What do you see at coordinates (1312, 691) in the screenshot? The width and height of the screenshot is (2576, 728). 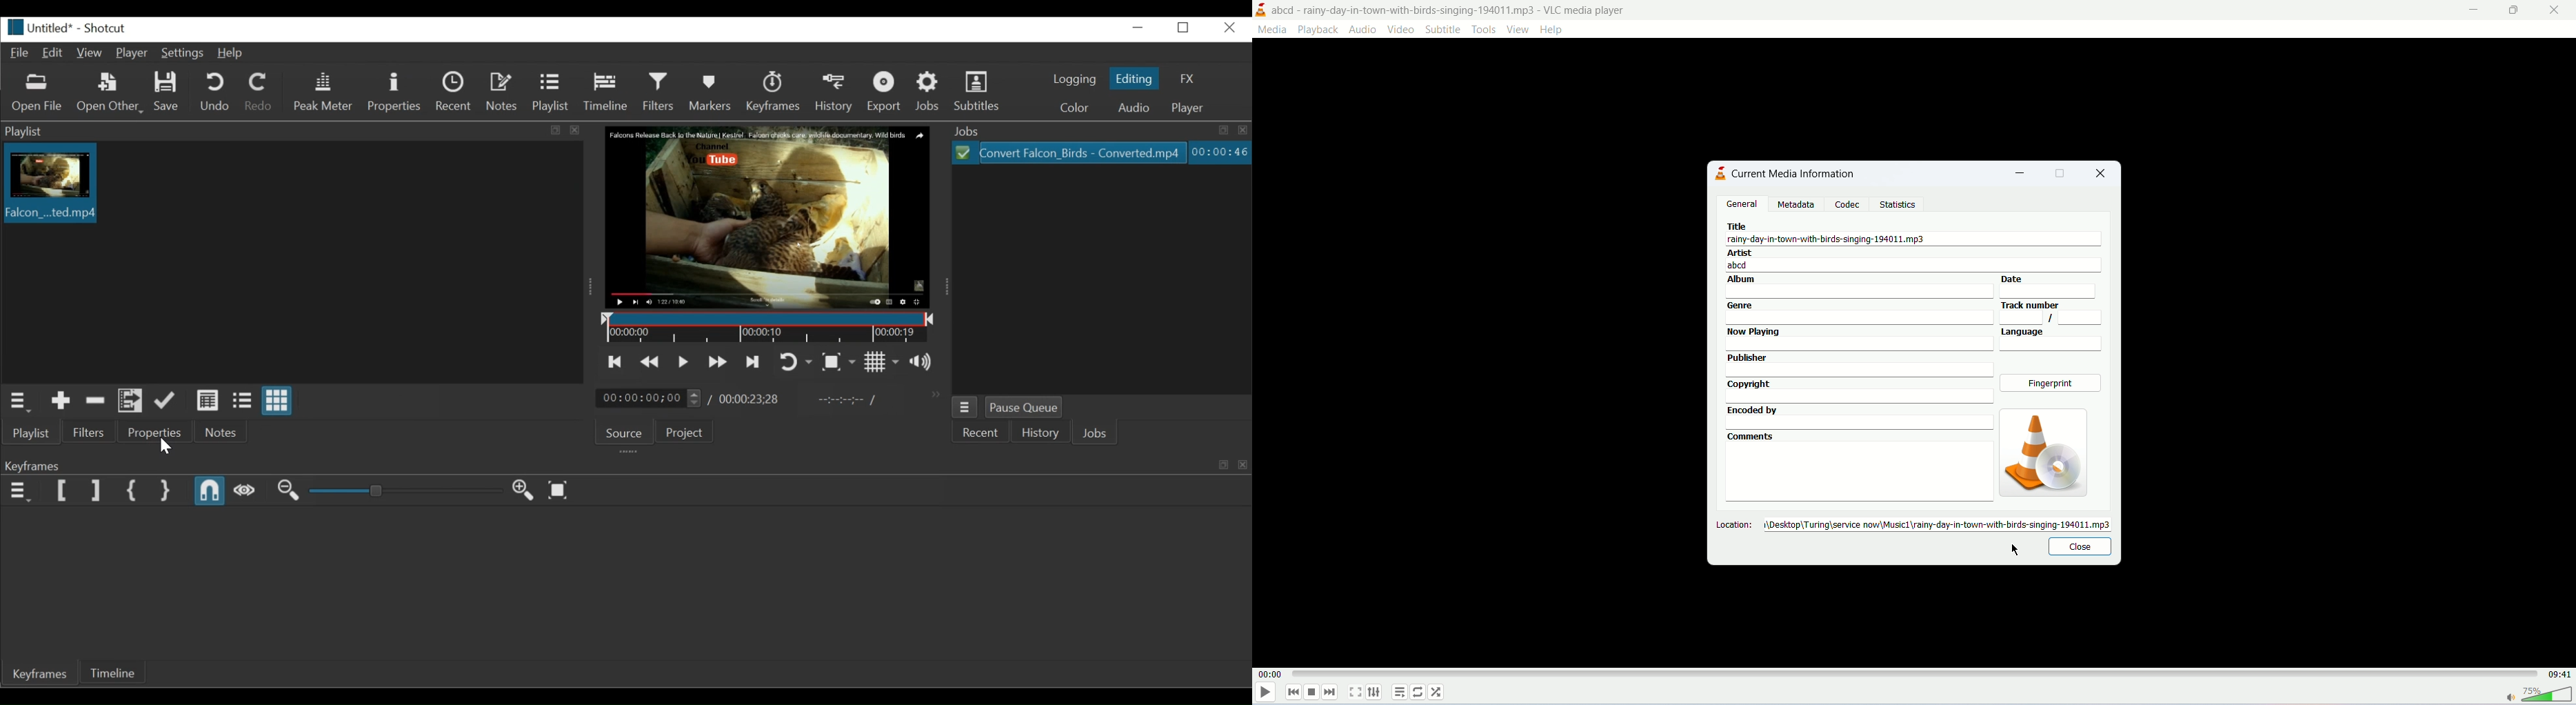 I see `stop` at bounding box center [1312, 691].